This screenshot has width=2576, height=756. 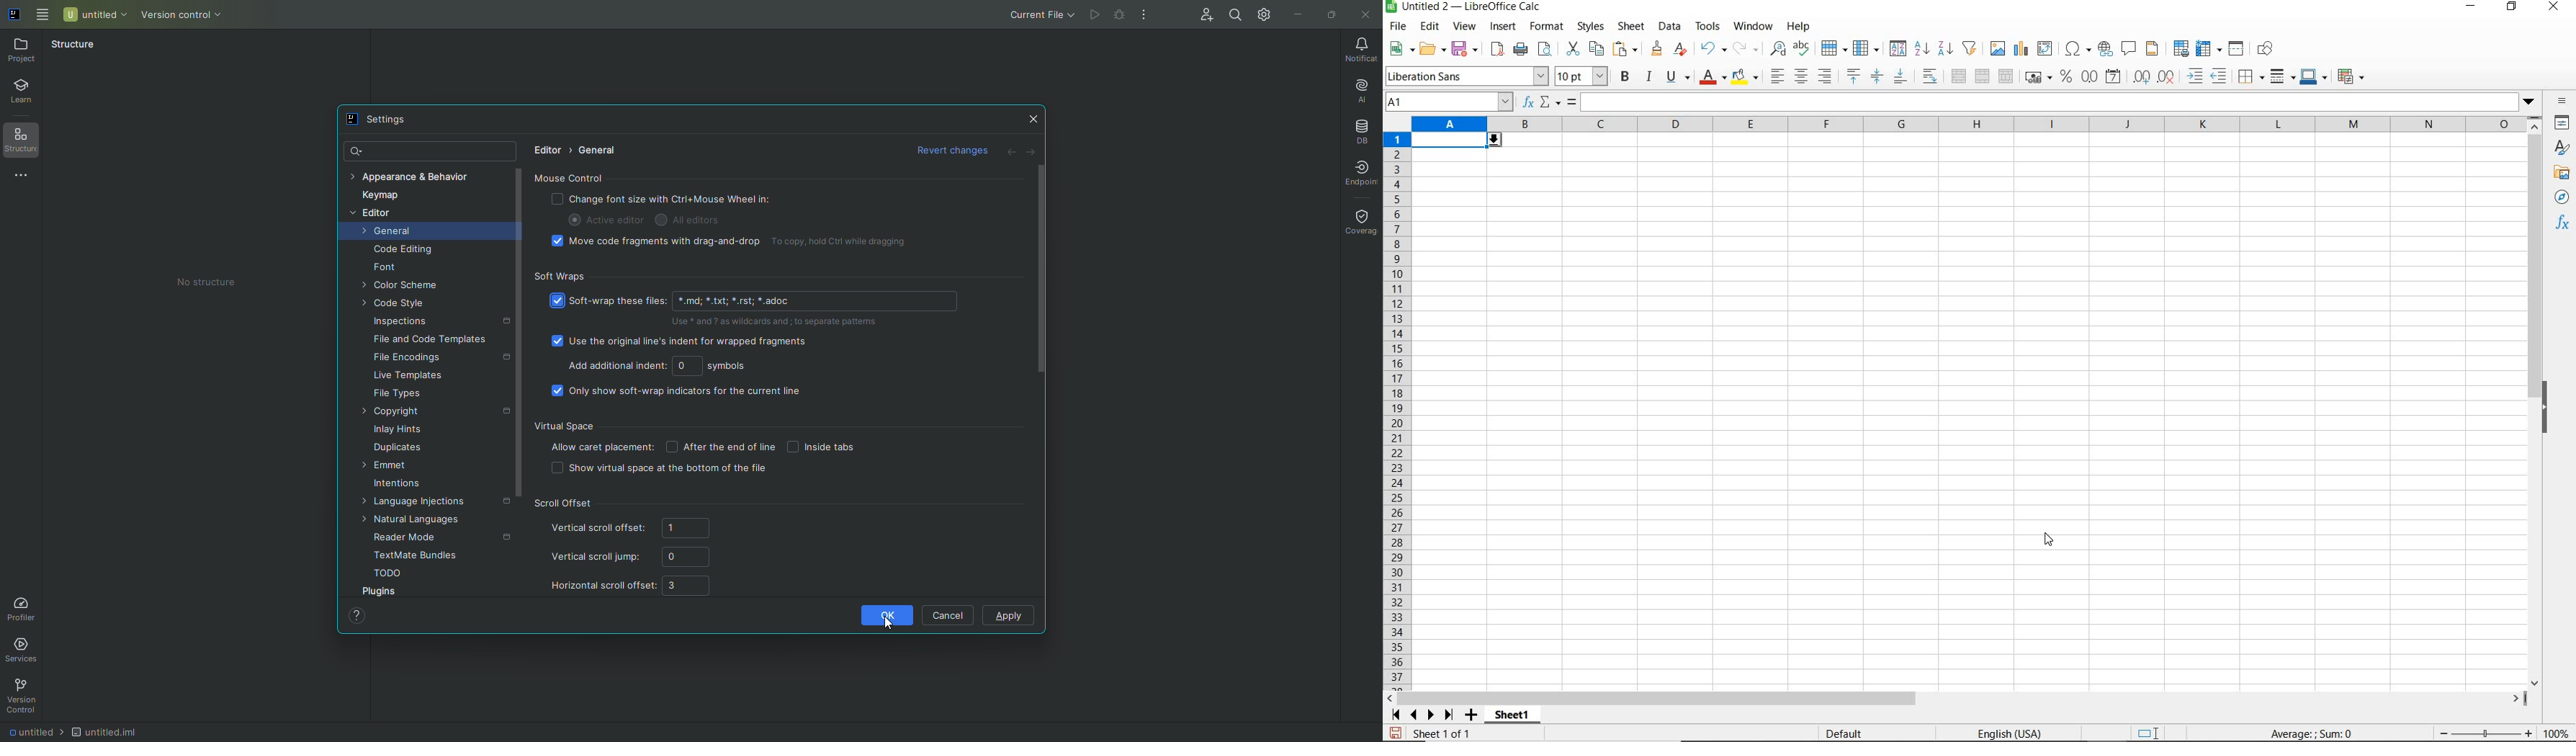 I want to click on navigator, so click(x=2564, y=200).